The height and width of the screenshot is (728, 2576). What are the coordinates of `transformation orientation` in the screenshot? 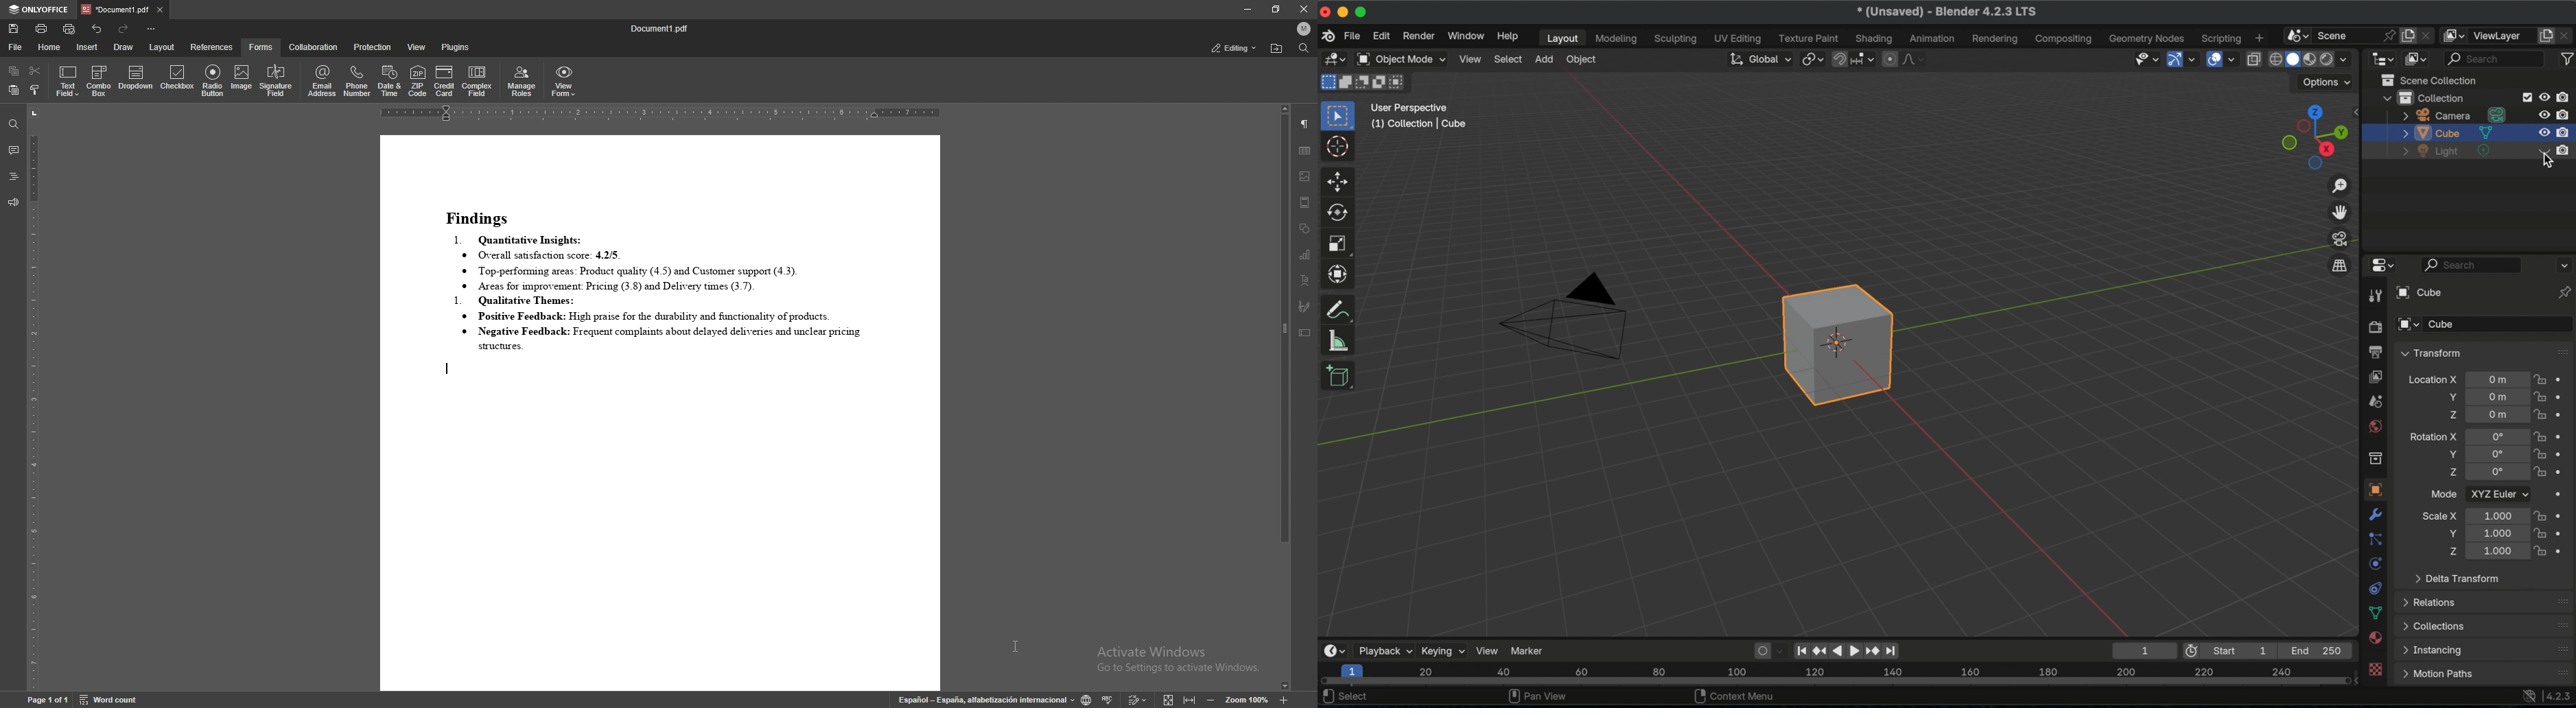 It's located at (1757, 58).